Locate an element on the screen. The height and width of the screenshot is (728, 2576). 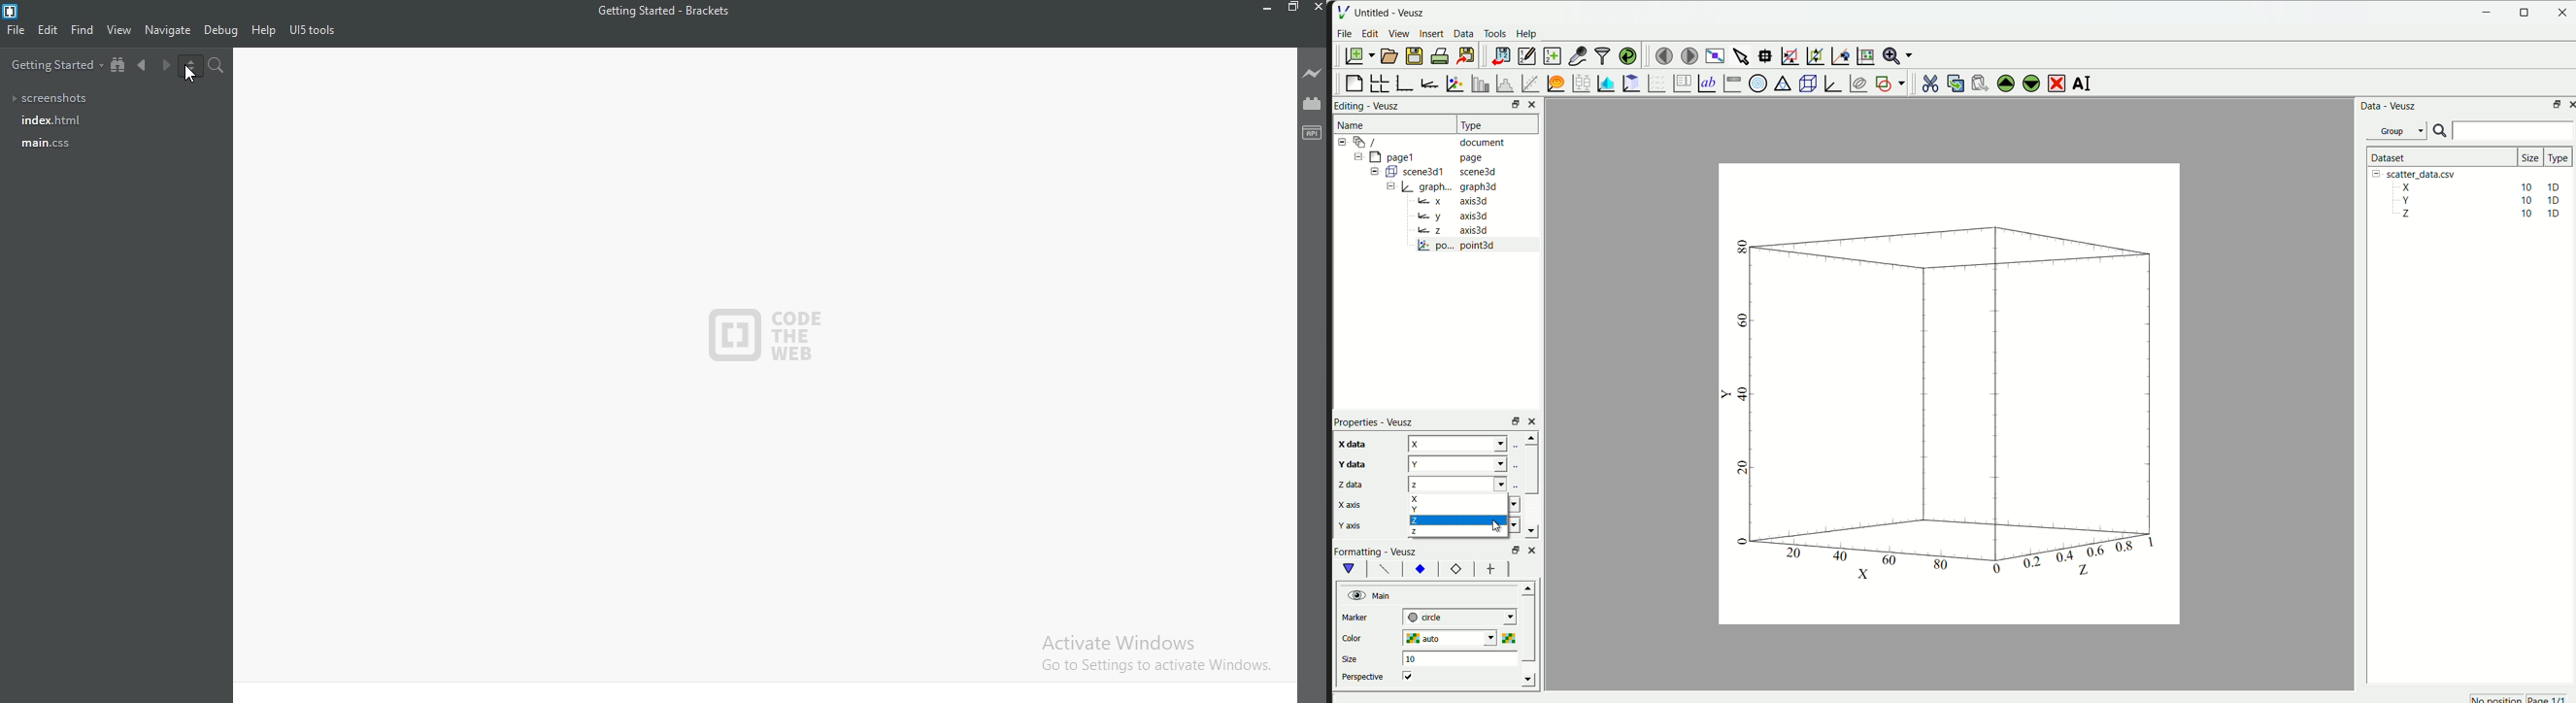
Ternary Graph is located at coordinates (1781, 83).